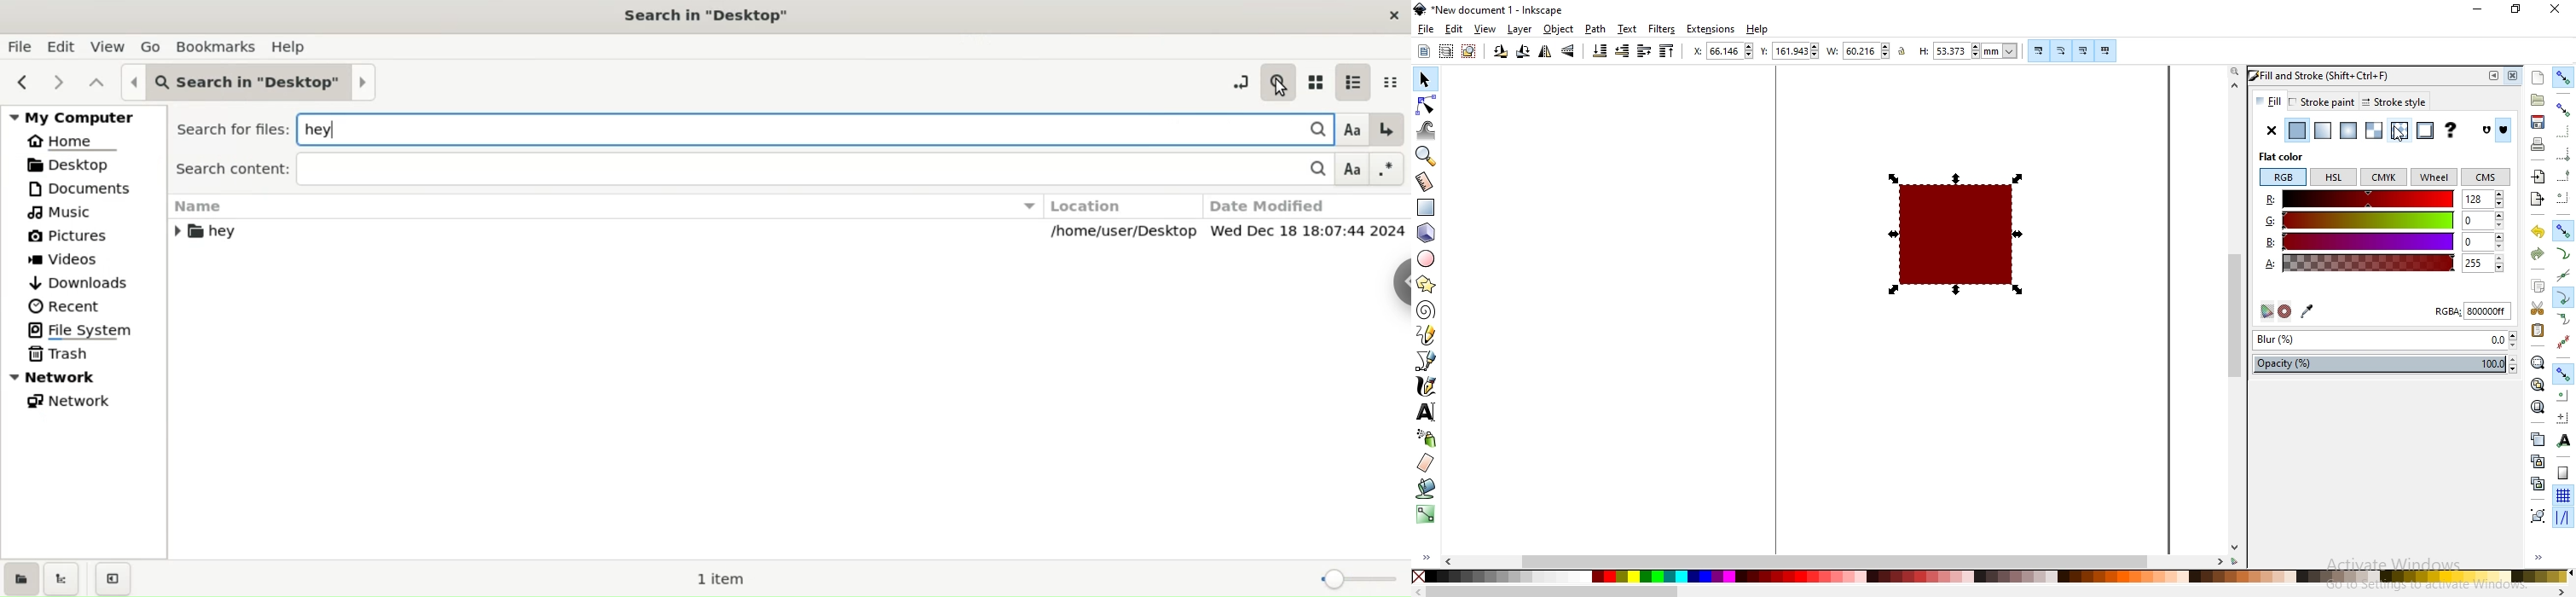 The image size is (2576, 616). I want to click on no paint, so click(2272, 130).